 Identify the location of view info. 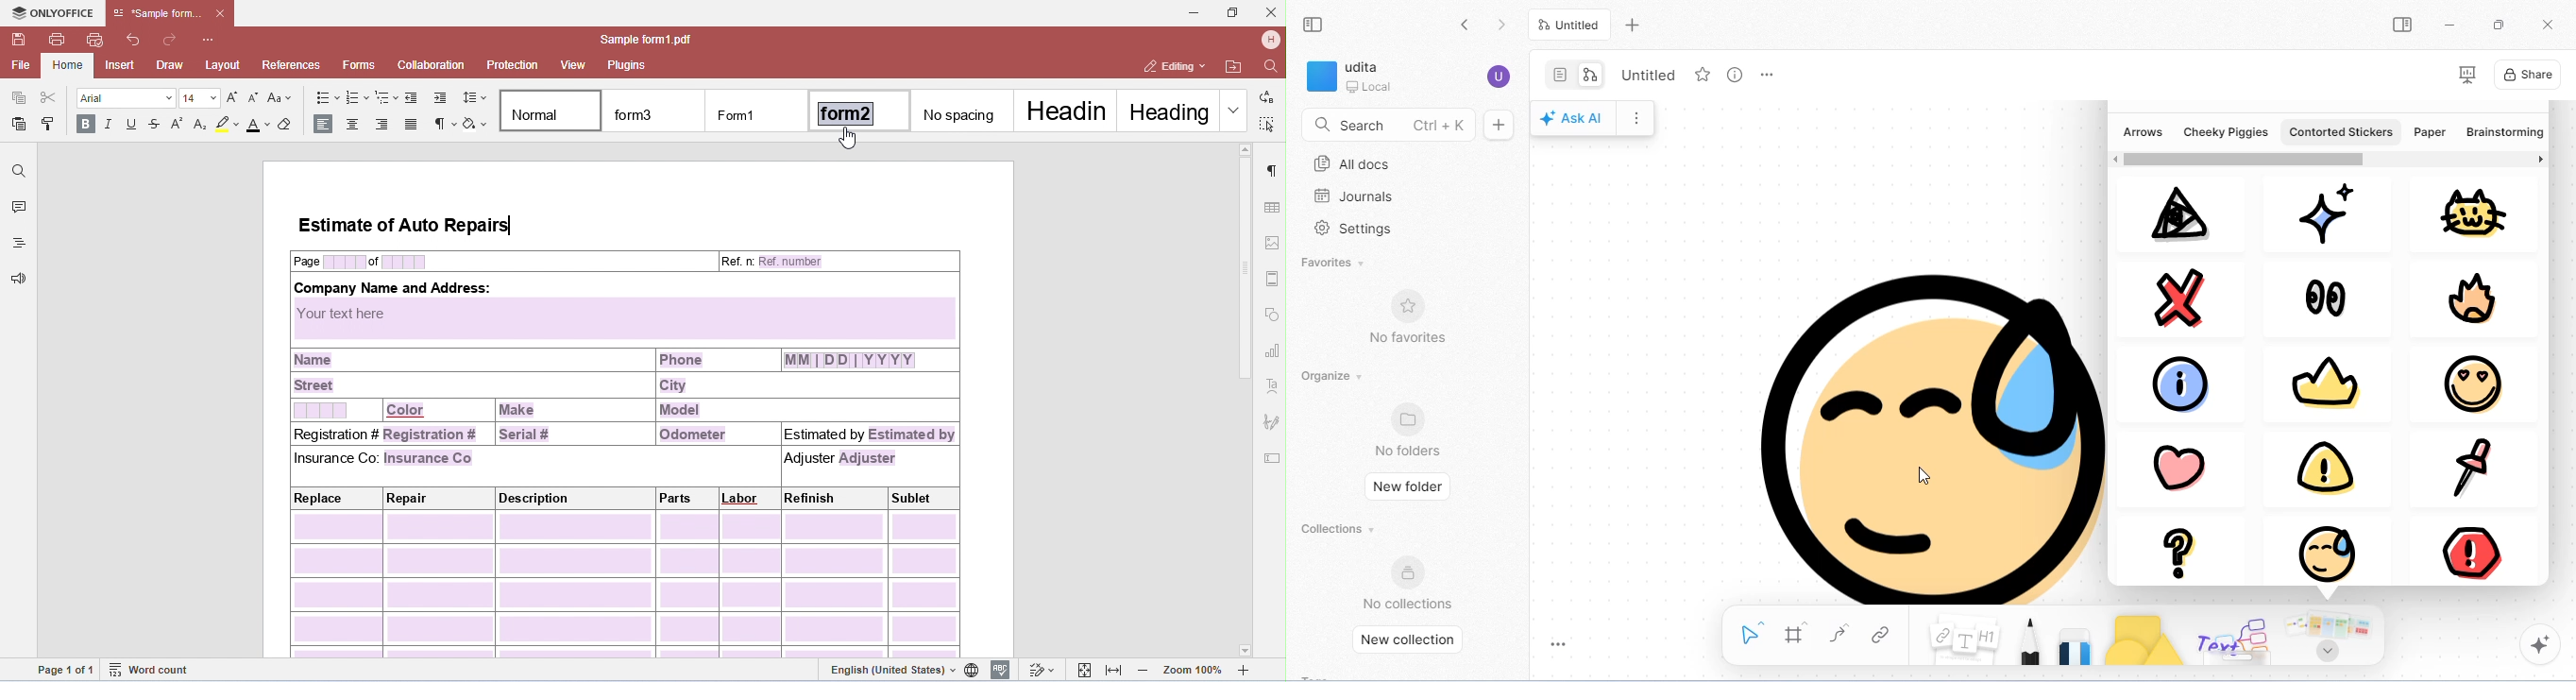
(1736, 75).